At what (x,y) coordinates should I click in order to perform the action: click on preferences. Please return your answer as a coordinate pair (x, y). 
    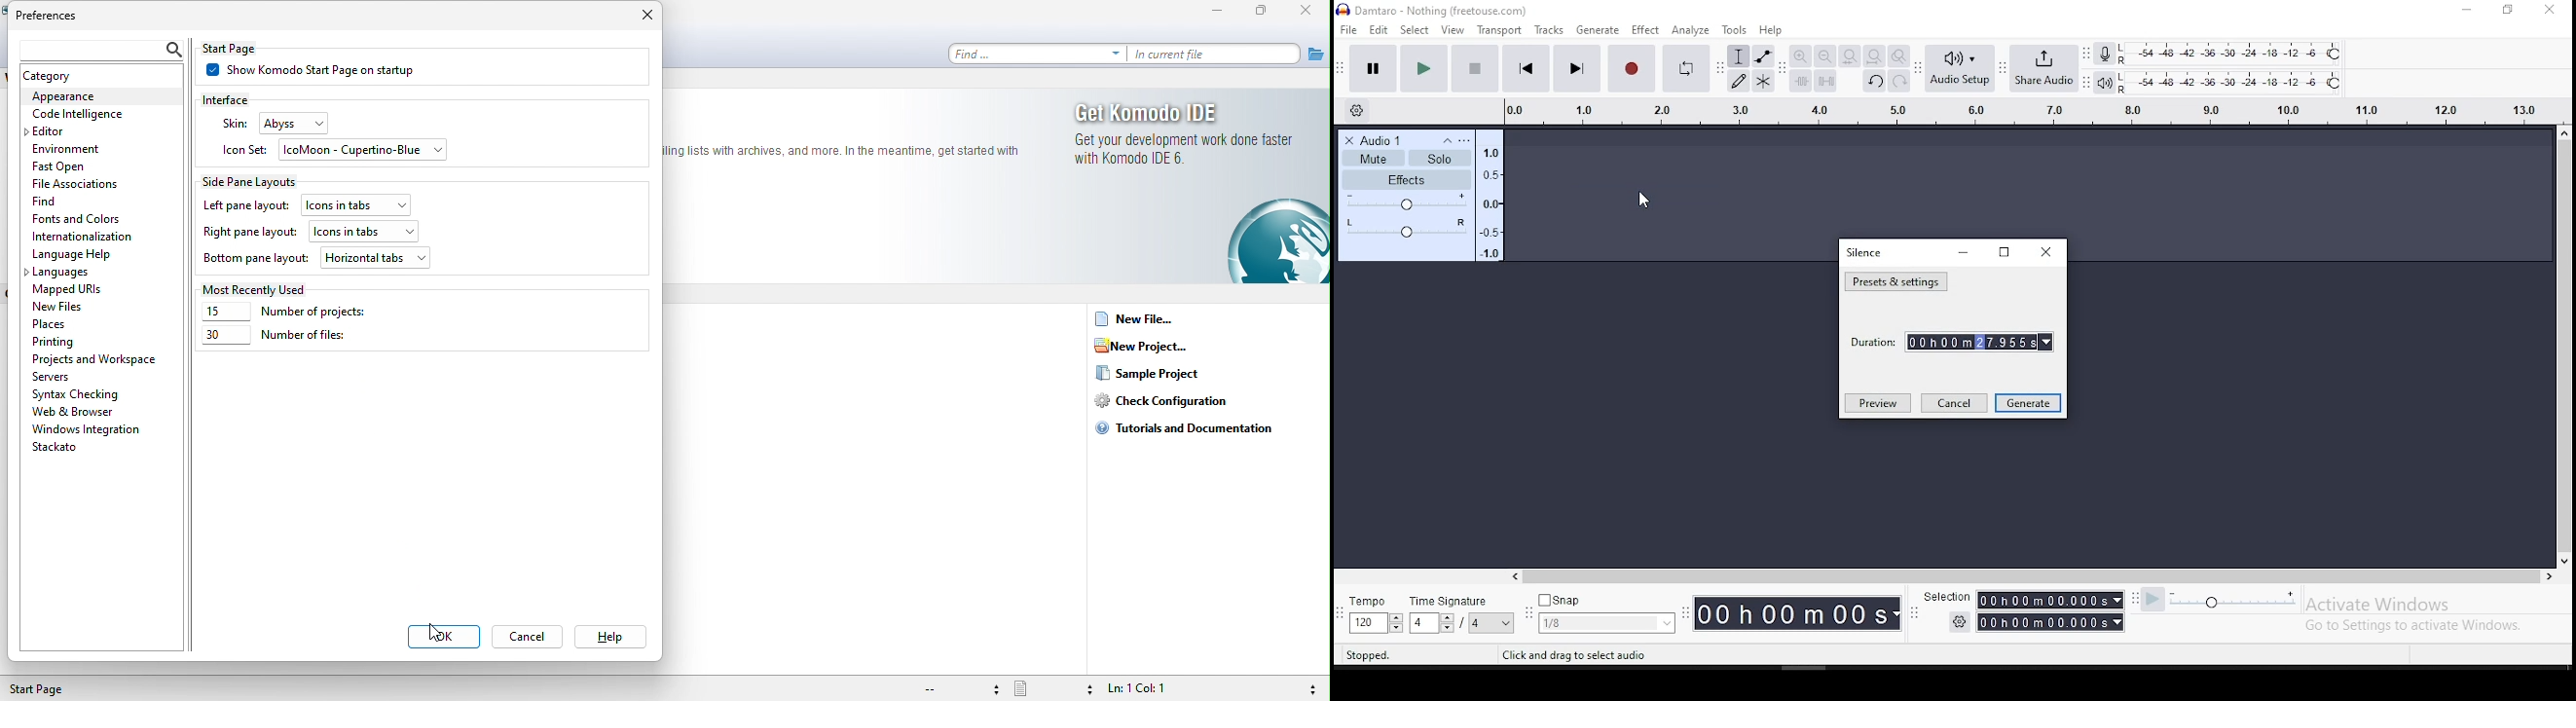
    Looking at the image, I should click on (58, 17).